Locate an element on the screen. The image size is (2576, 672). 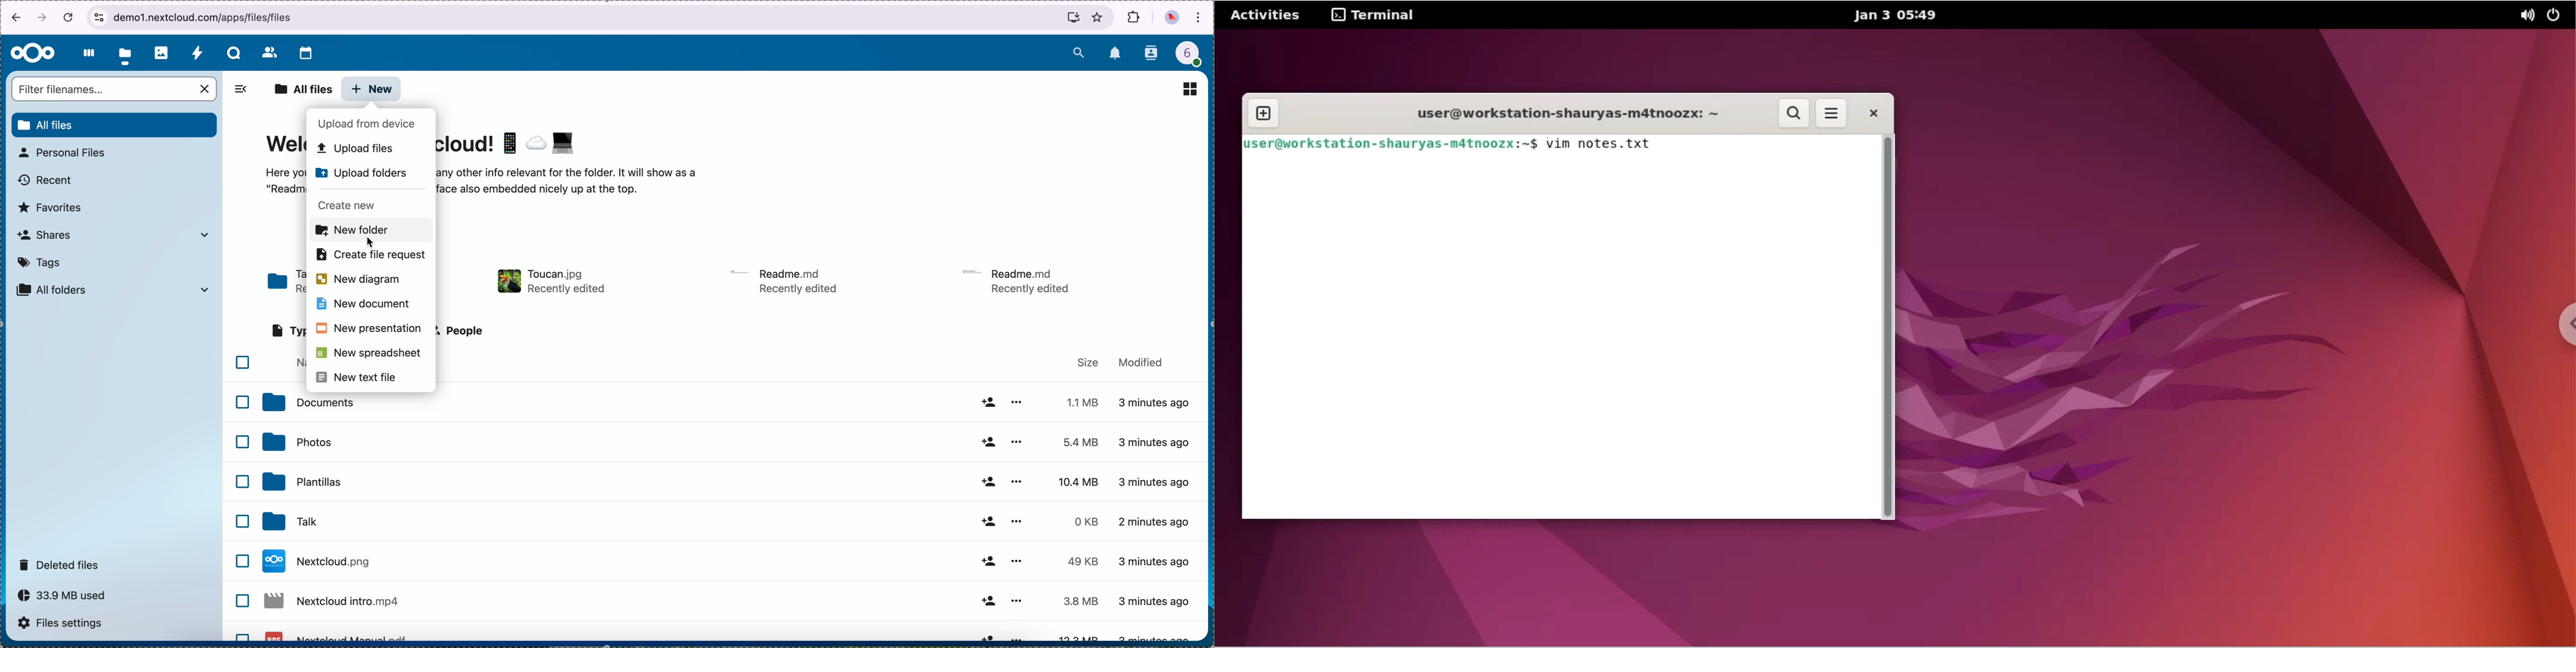
4 minutes ago is located at coordinates (1156, 525).